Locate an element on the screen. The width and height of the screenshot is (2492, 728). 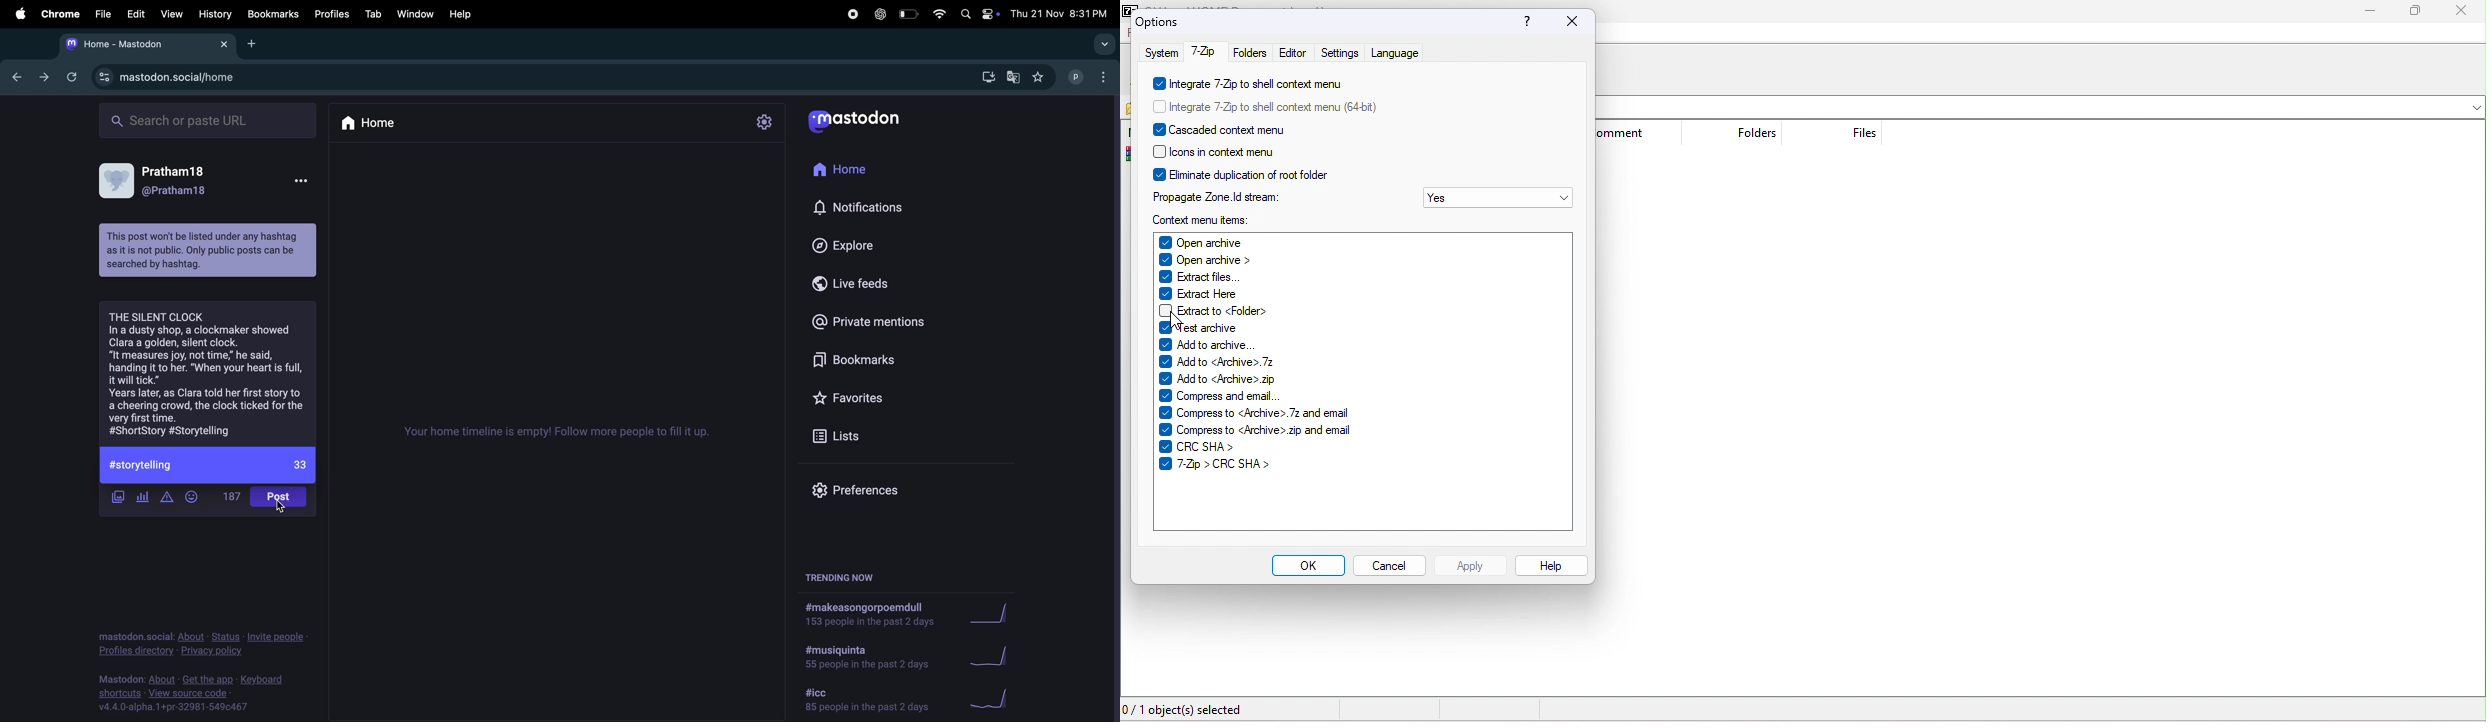
prefrences is located at coordinates (873, 487).